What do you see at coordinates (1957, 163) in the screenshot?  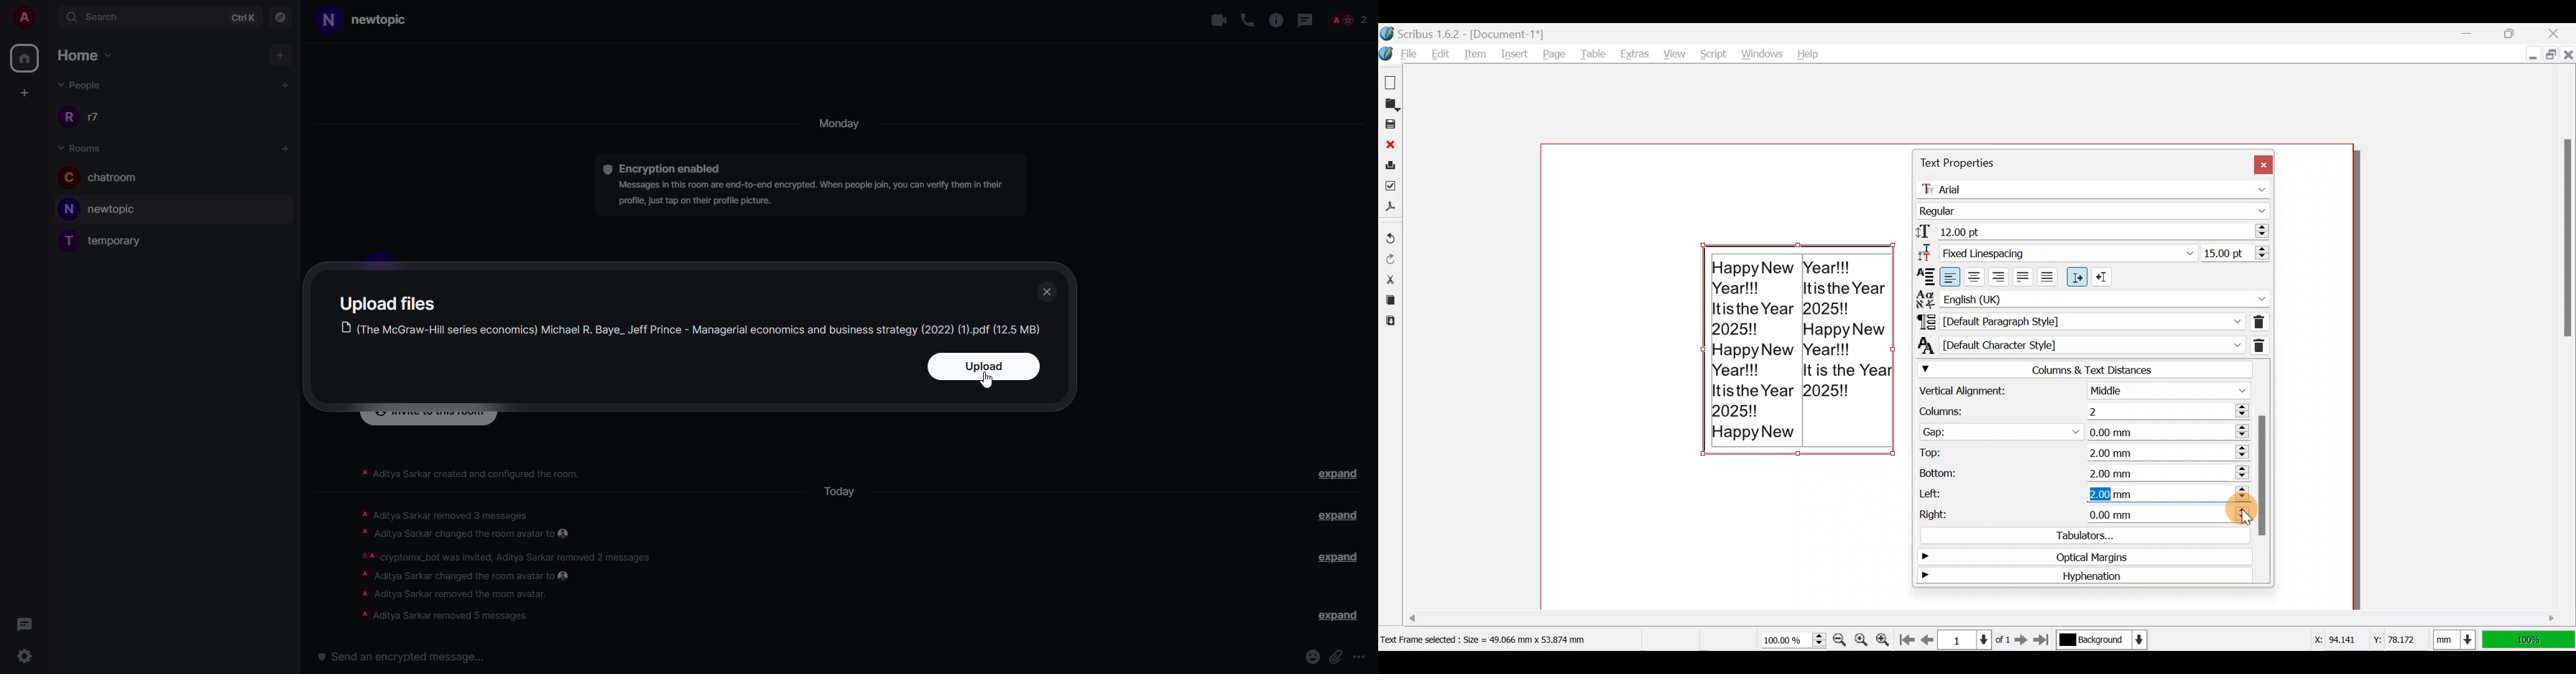 I see `Text properties` at bounding box center [1957, 163].